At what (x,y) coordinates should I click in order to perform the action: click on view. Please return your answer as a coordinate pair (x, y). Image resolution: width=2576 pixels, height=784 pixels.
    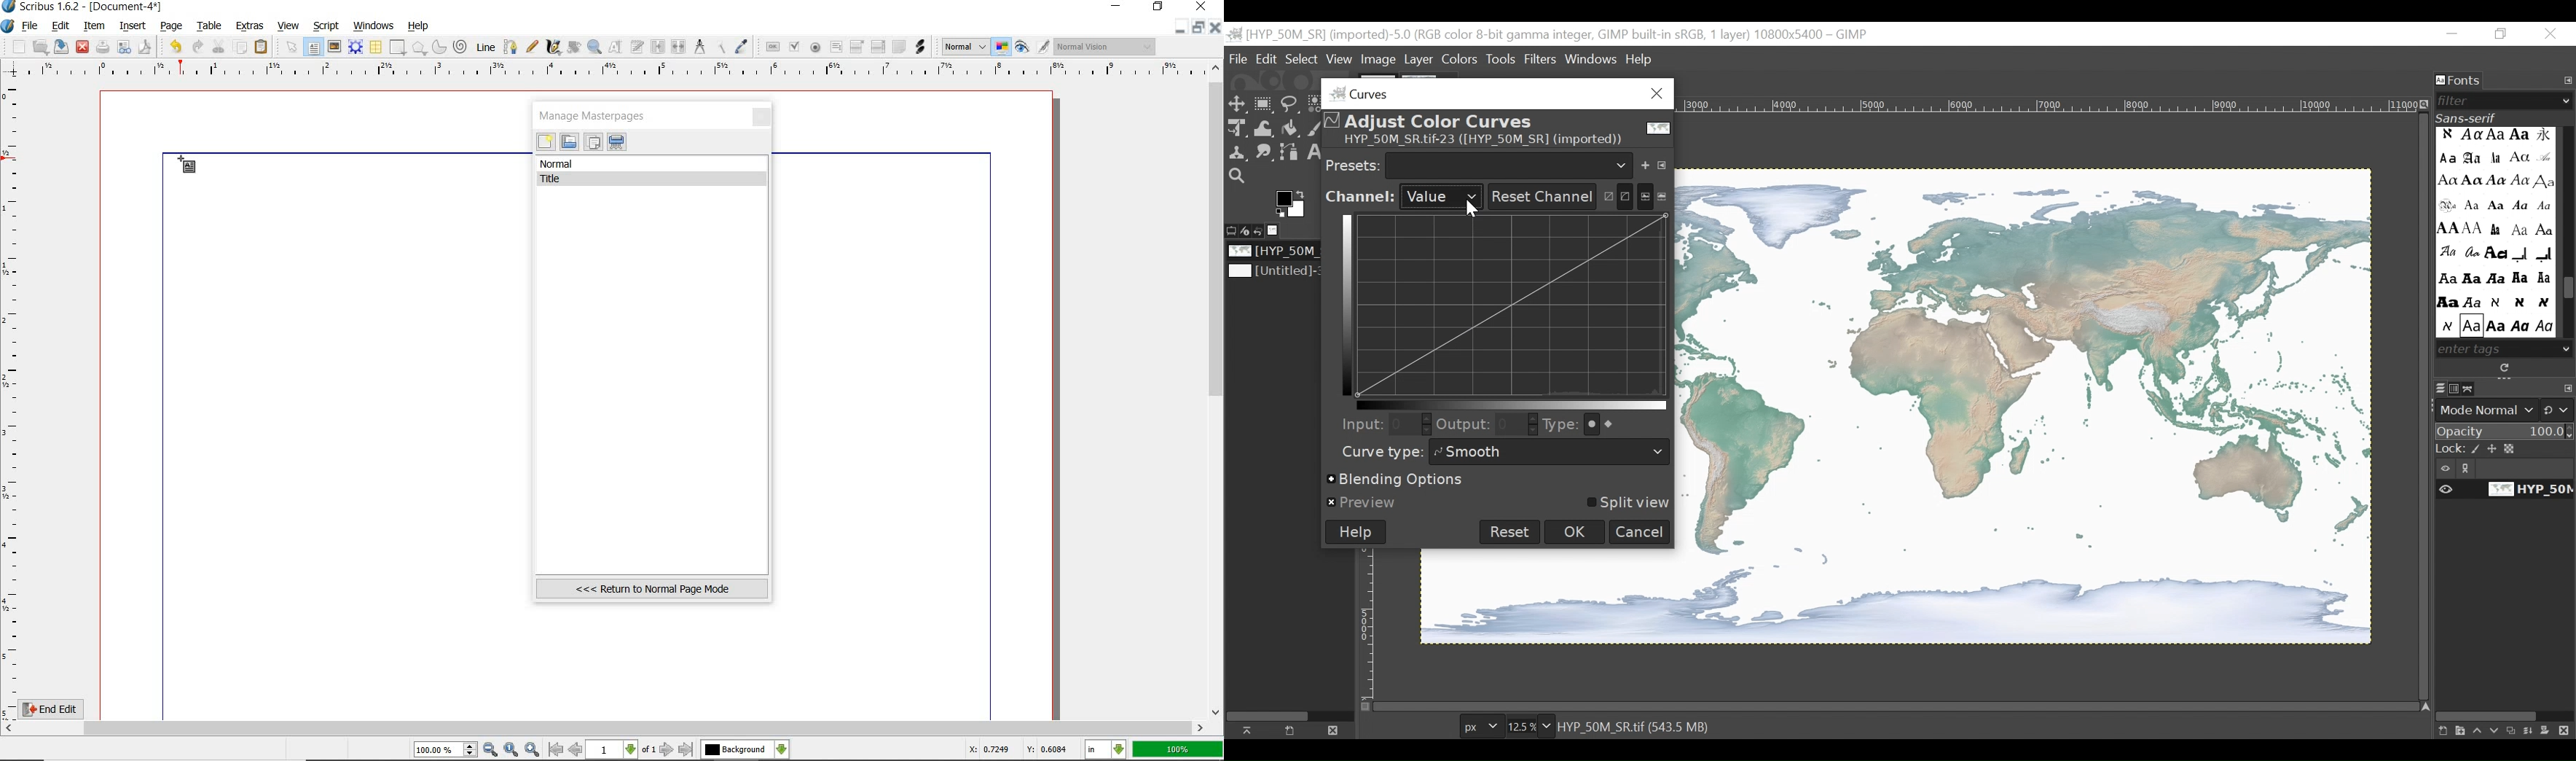
    Looking at the image, I should click on (291, 26).